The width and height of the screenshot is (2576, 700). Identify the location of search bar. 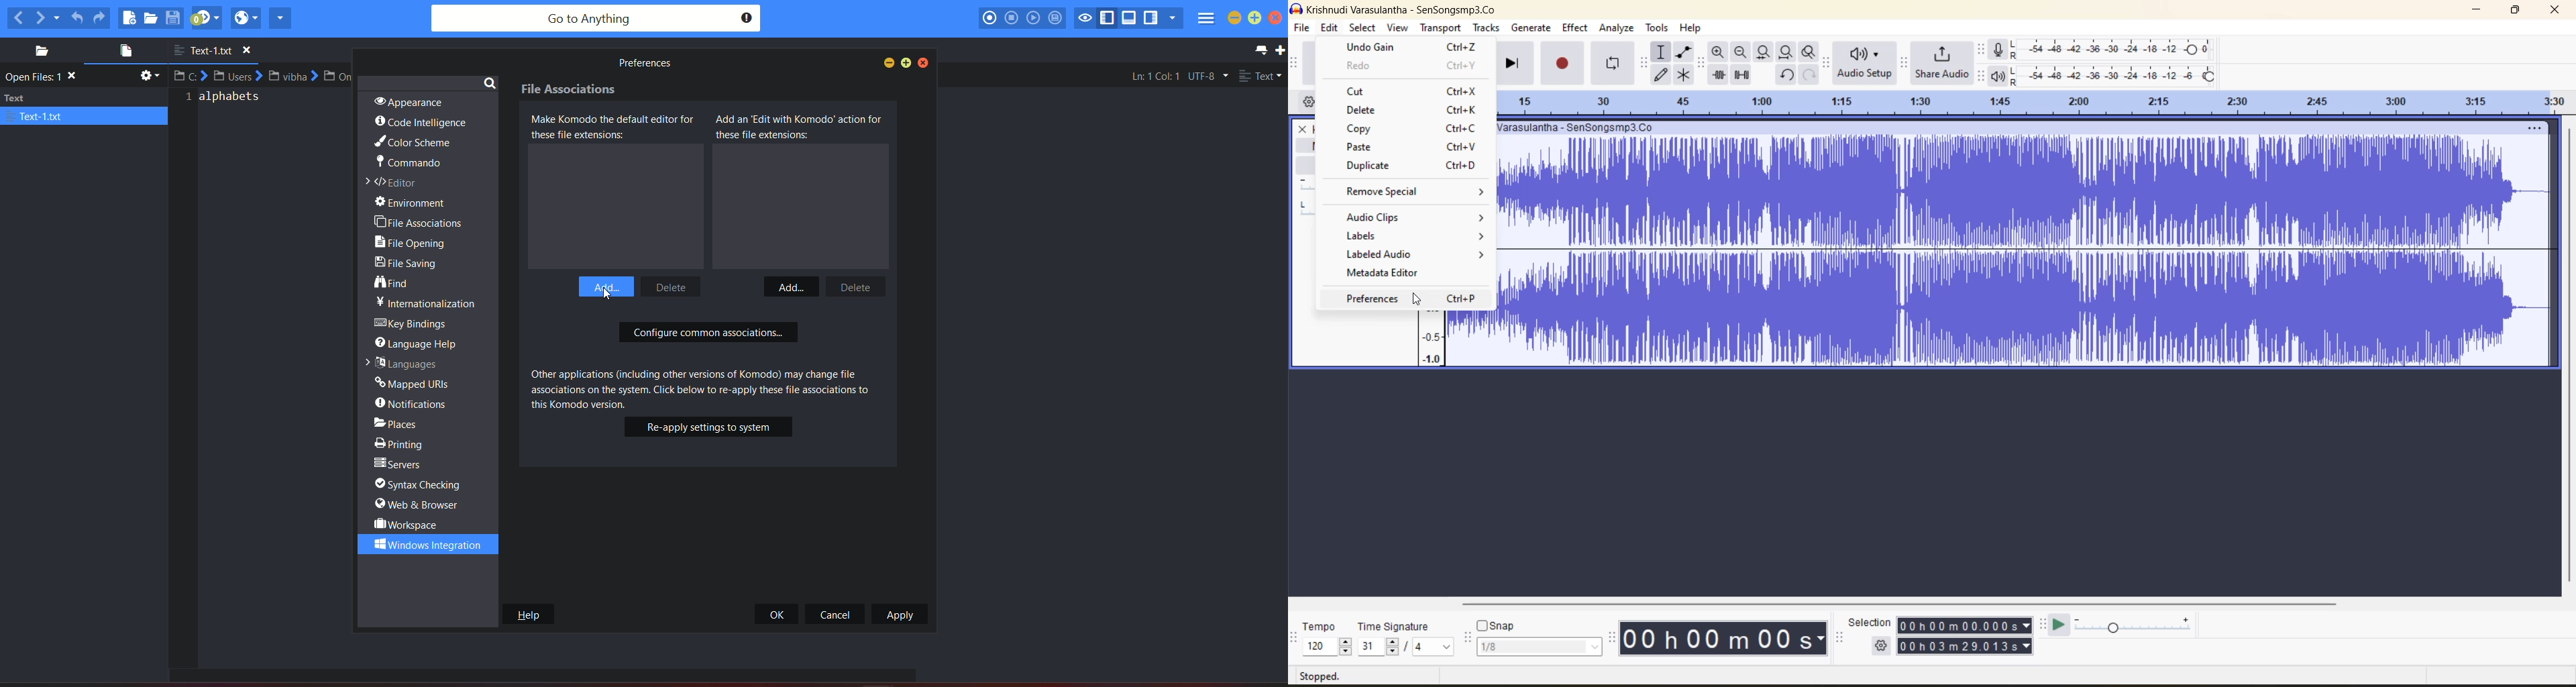
(595, 19).